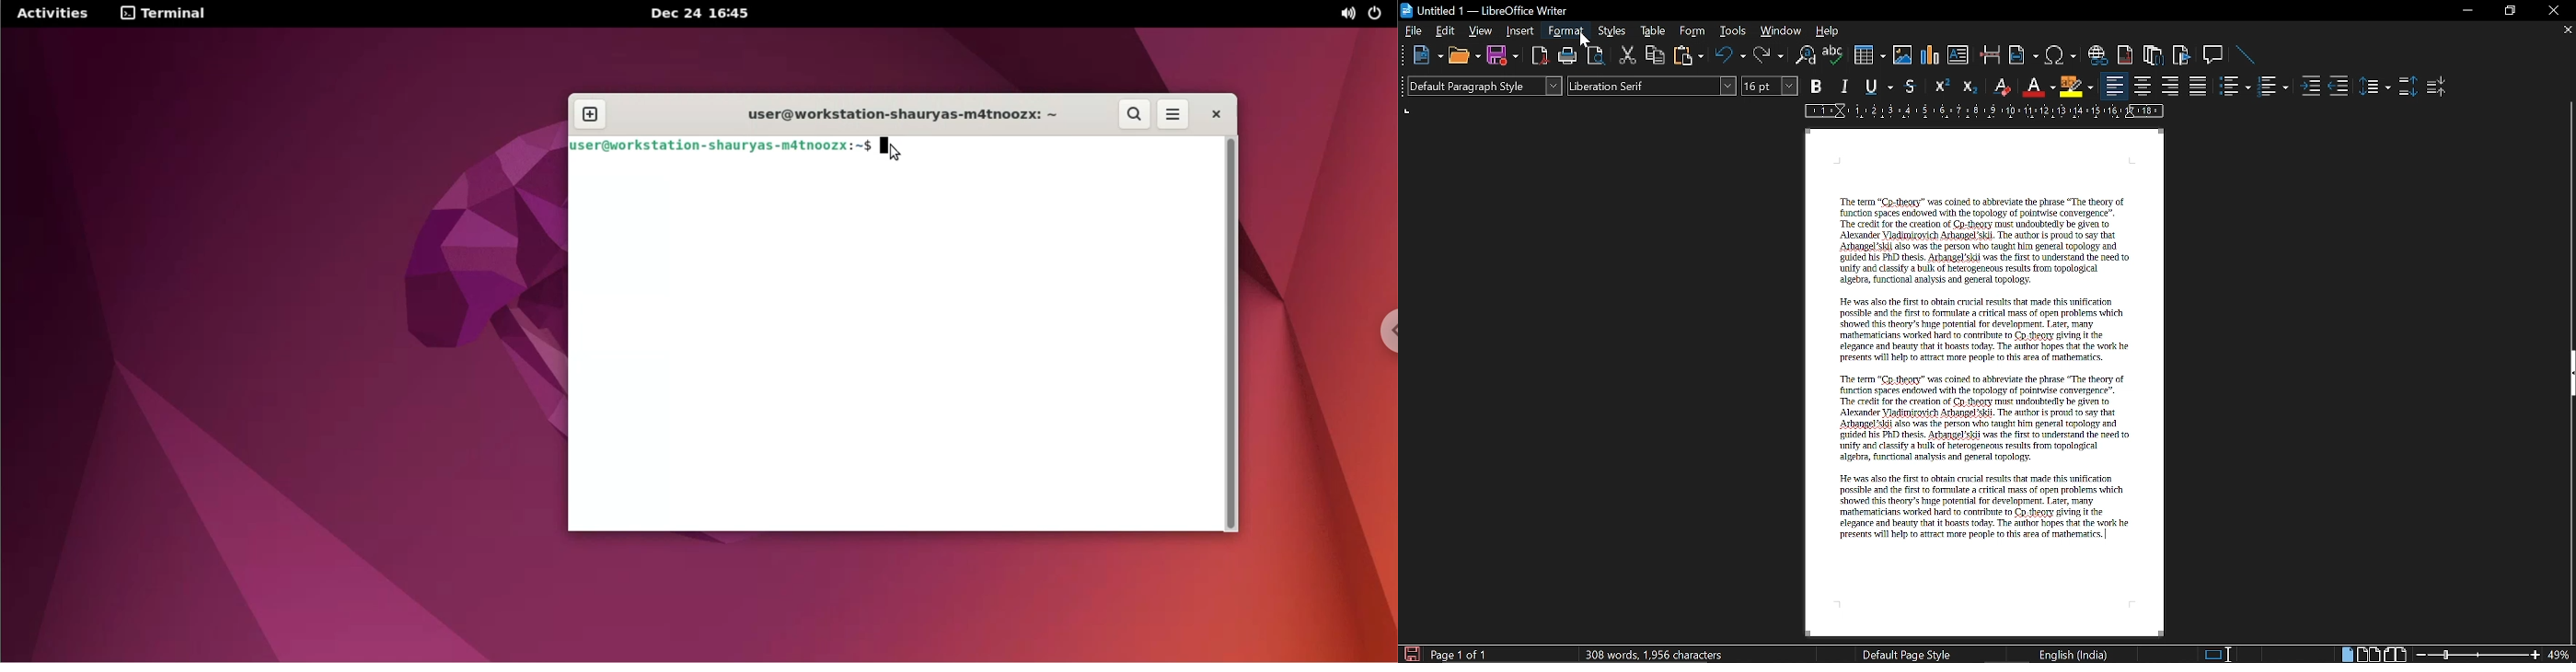 Image resolution: width=2576 pixels, height=672 pixels. Describe the element at coordinates (2125, 54) in the screenshot. I see `Insert endnote` at that location.